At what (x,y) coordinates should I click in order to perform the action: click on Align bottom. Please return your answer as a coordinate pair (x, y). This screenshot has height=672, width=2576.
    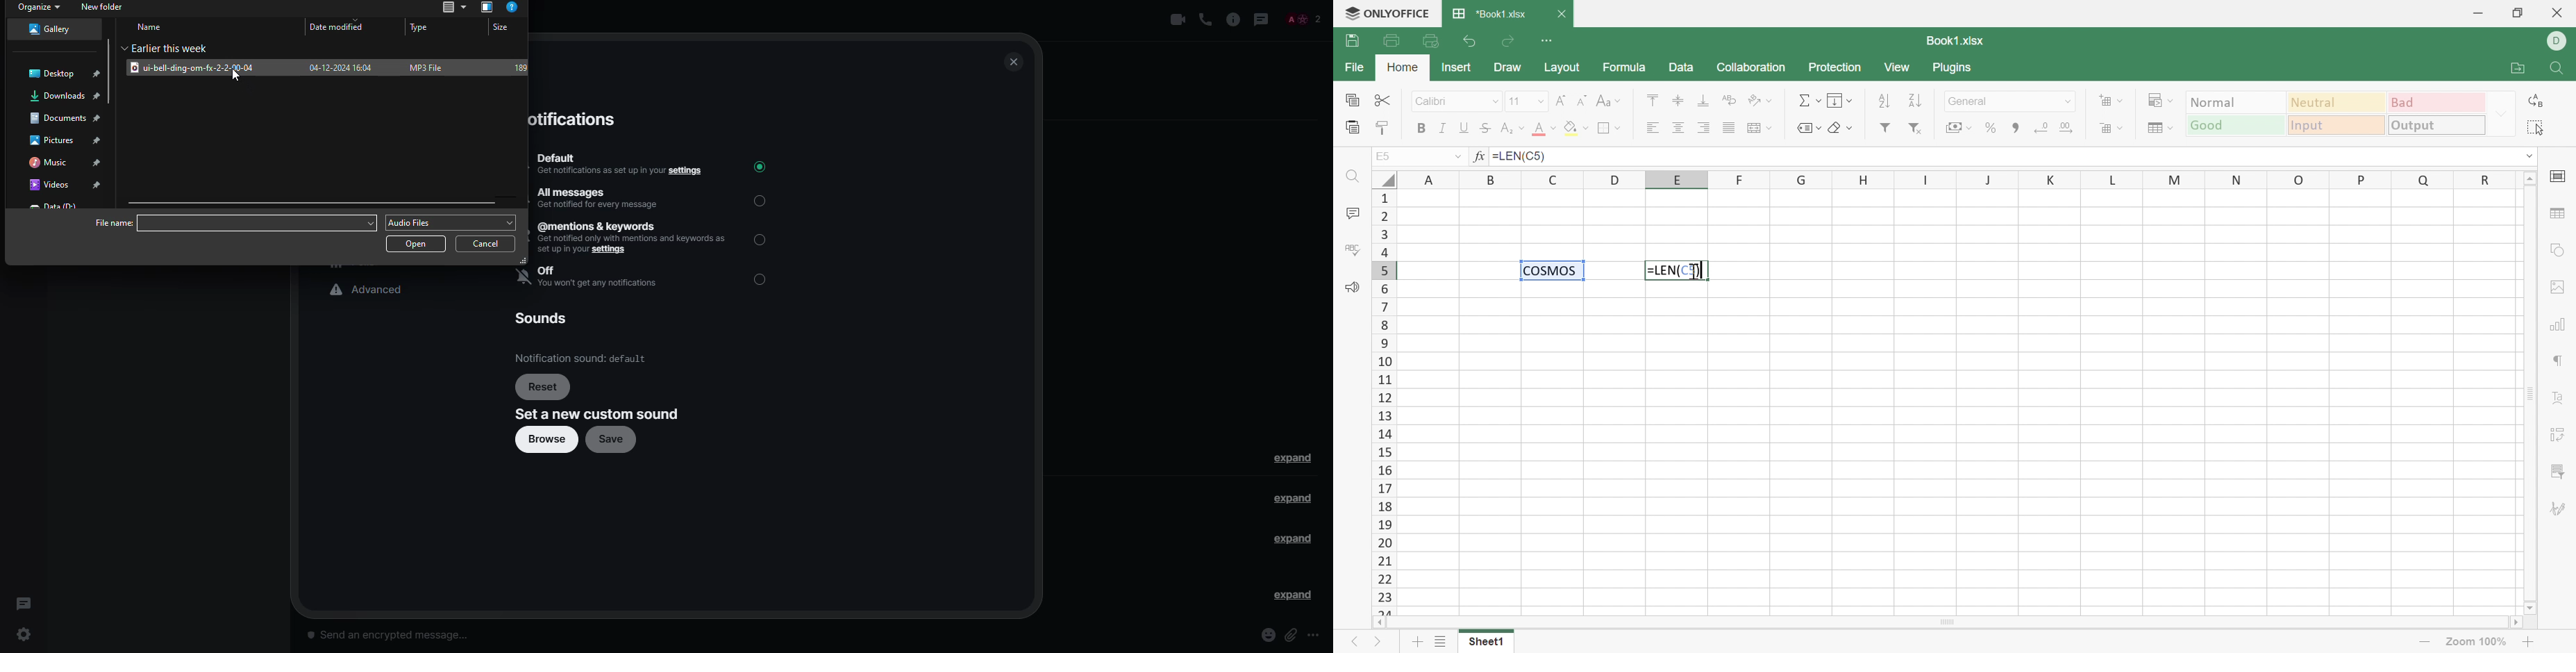
    Looking at the image, I should click on (1704, 100).